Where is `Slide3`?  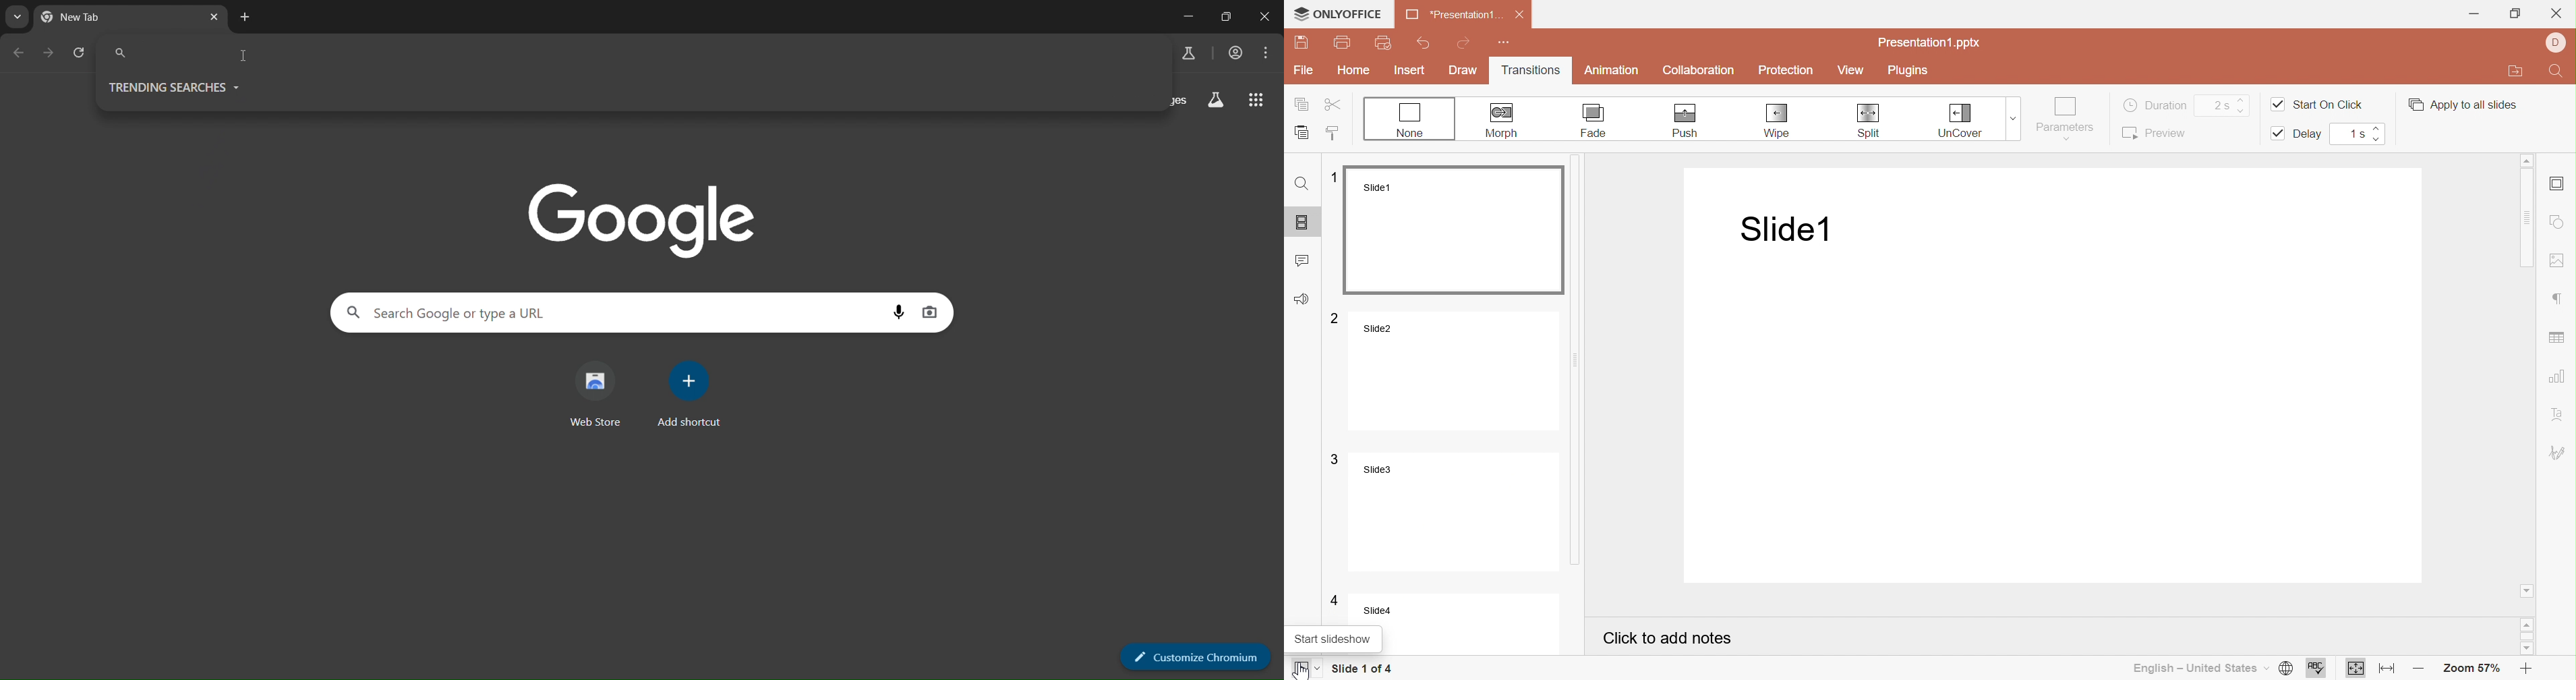
Slide3 is located at coordinates (1458, 511).